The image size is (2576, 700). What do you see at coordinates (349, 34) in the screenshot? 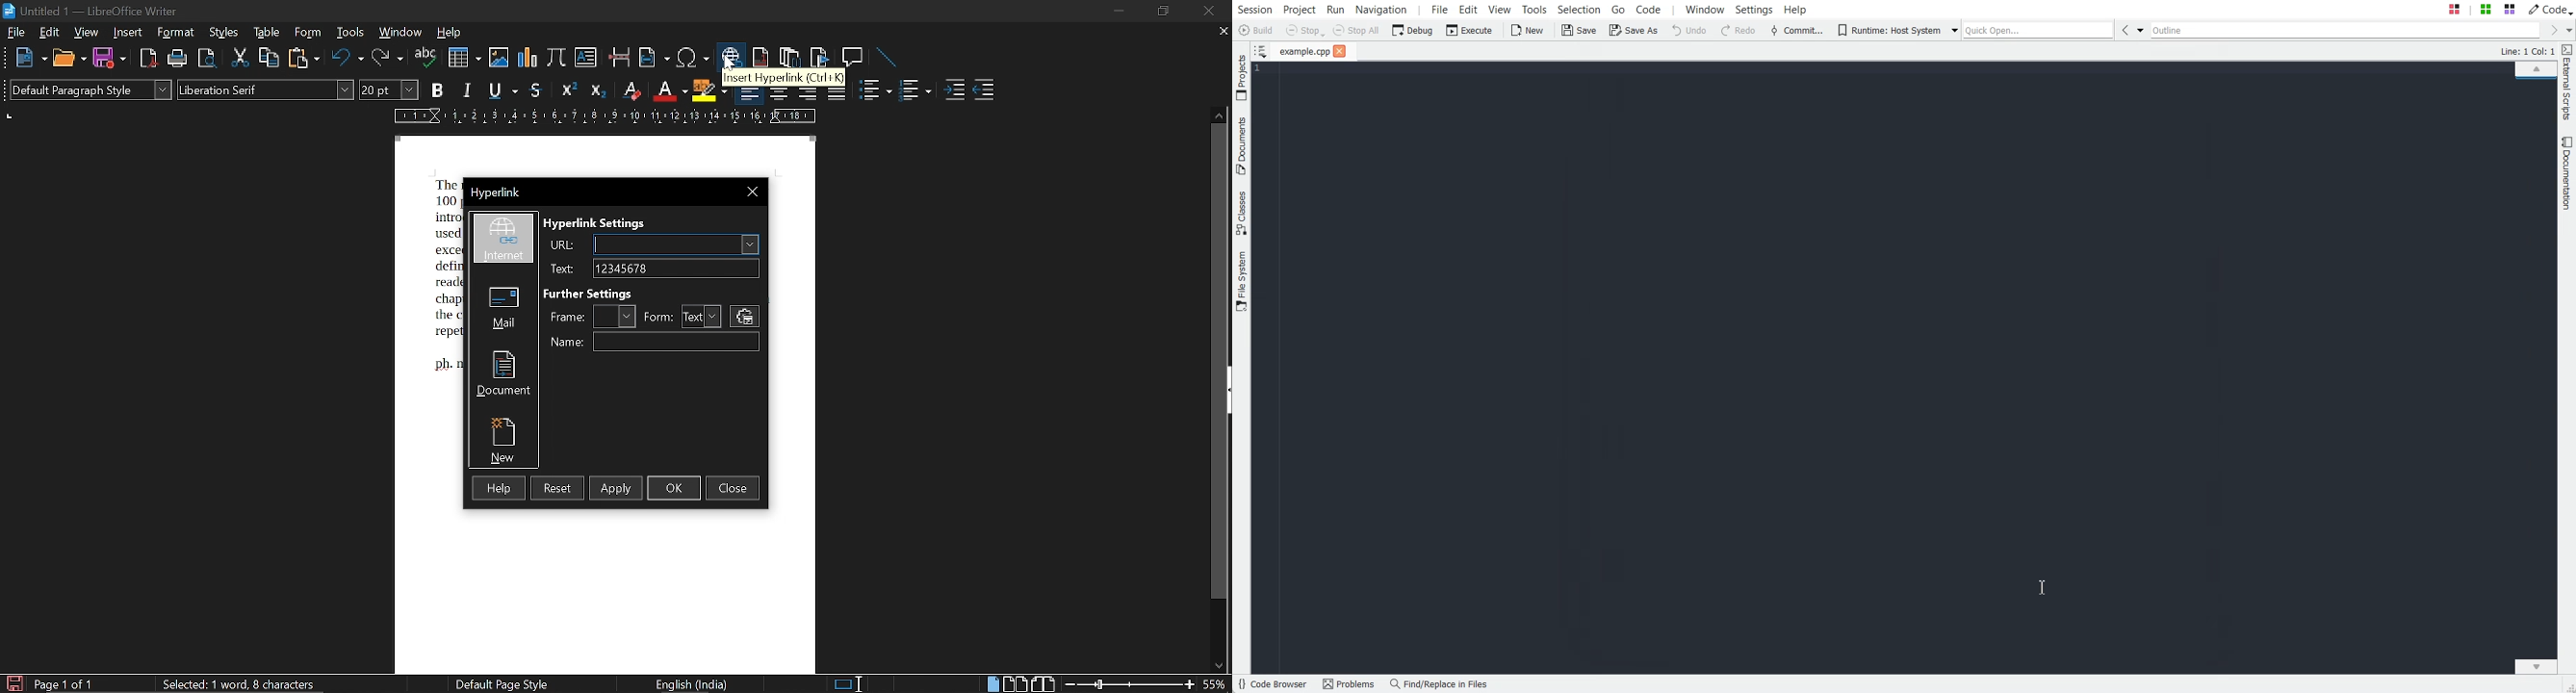
I see `tools` at bounding box center [349, 34].